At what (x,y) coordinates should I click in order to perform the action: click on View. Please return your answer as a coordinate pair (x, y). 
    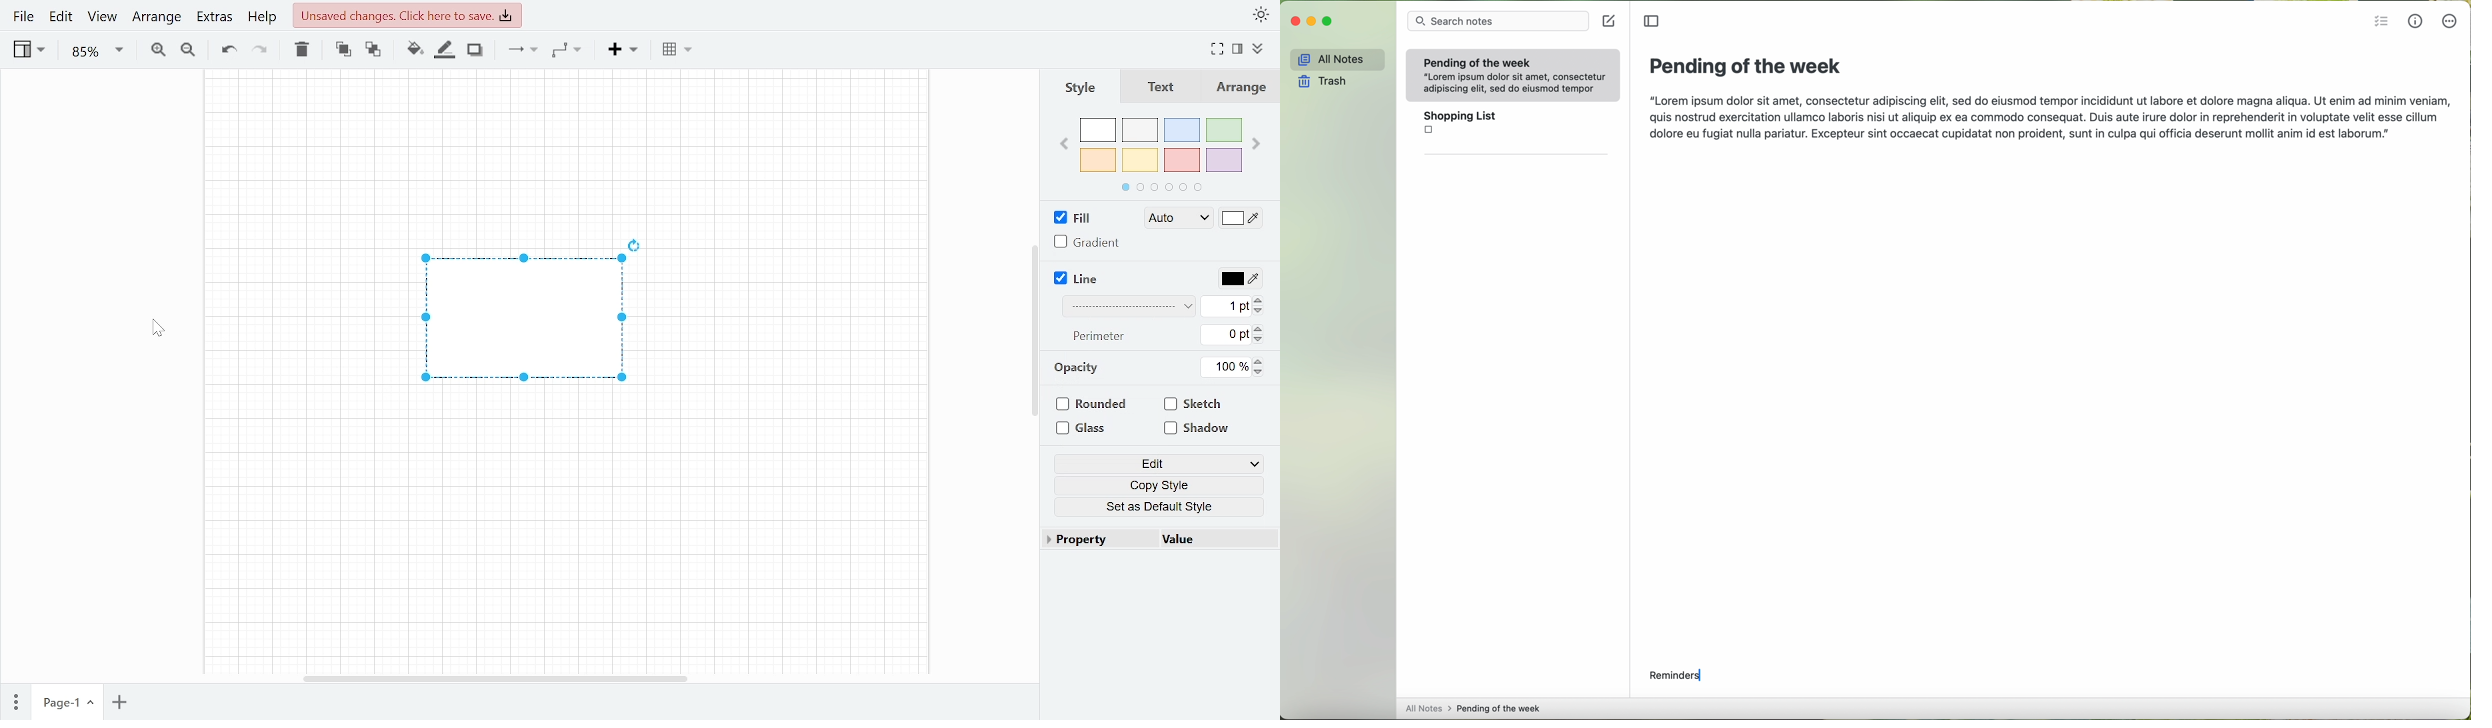
    Looking at the image, I should click on (102, 20).